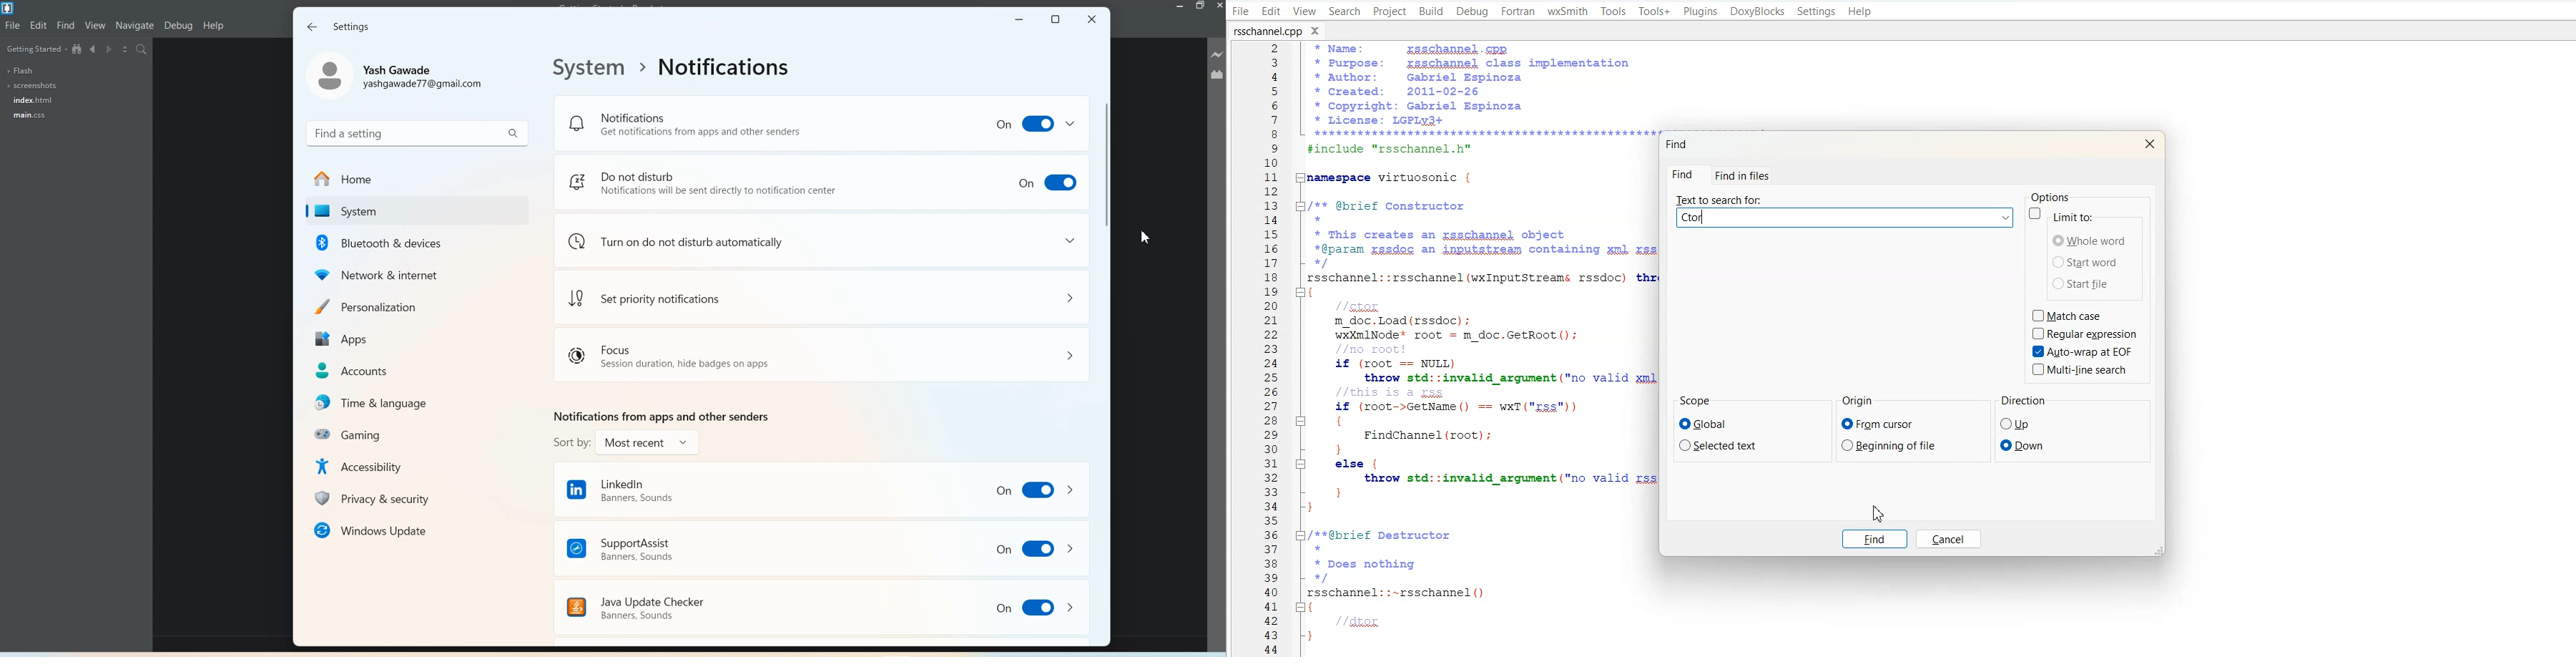 This screenshot has height=672, width=2576. Describe the element at coordinates (416, 132) in the screenshot. I see `Search bar` at that location.